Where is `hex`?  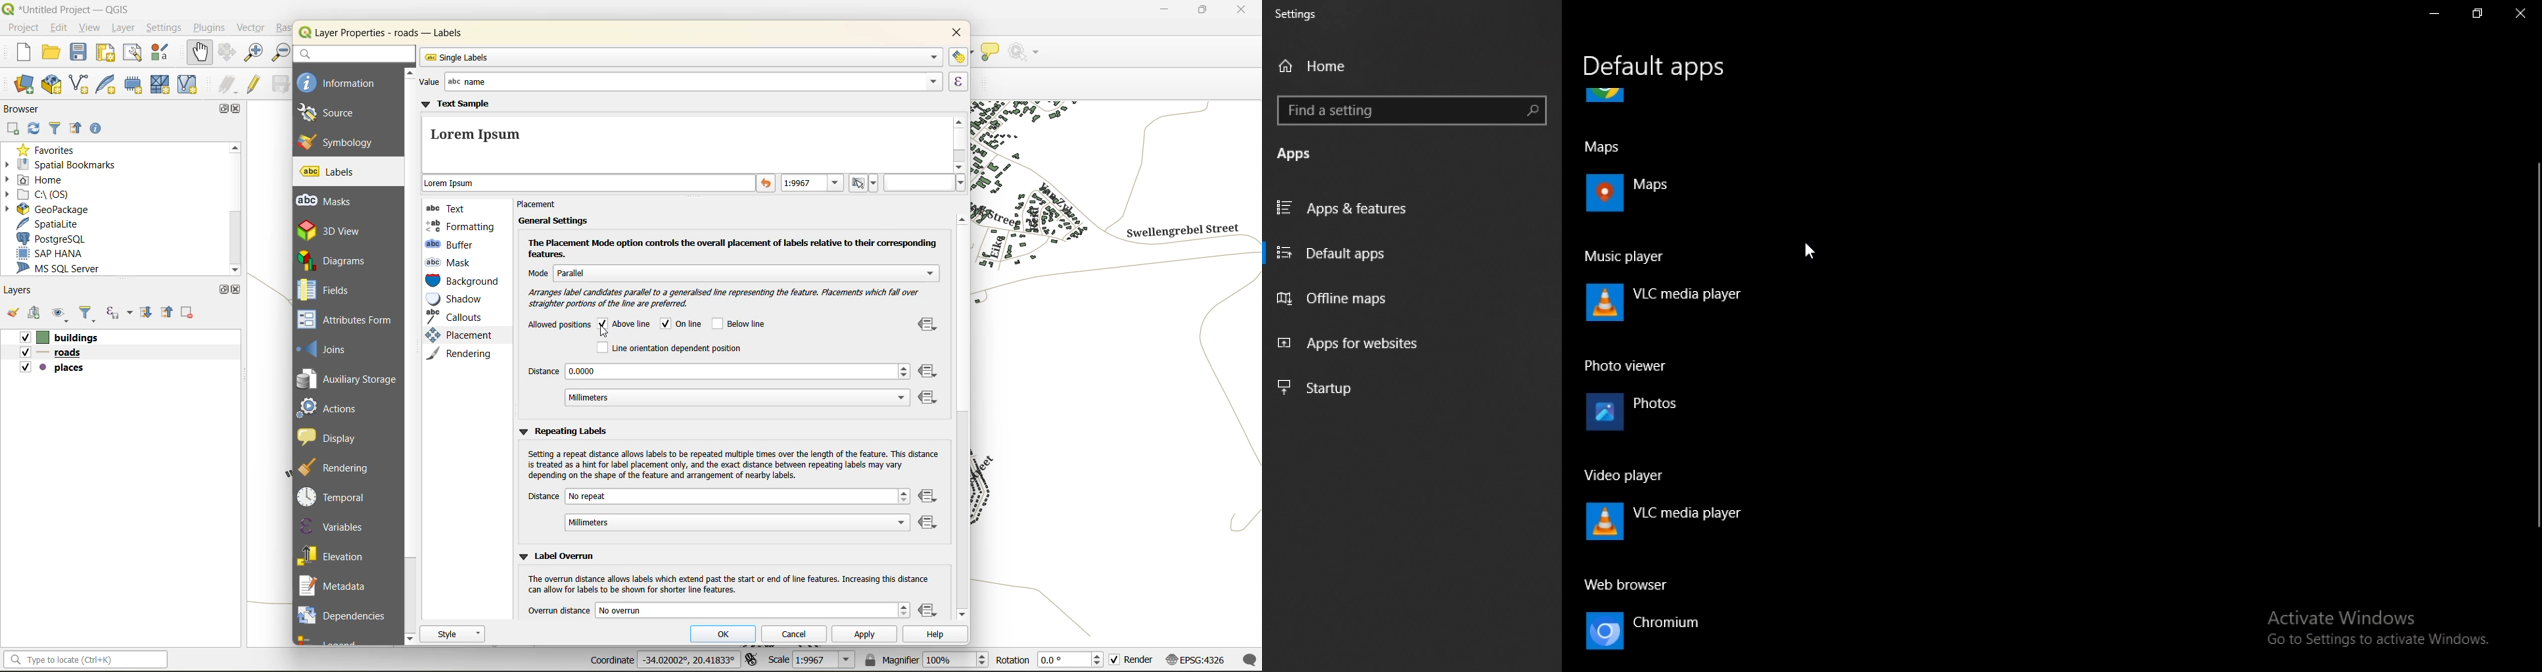
hex is located at coordinates (925, 183).